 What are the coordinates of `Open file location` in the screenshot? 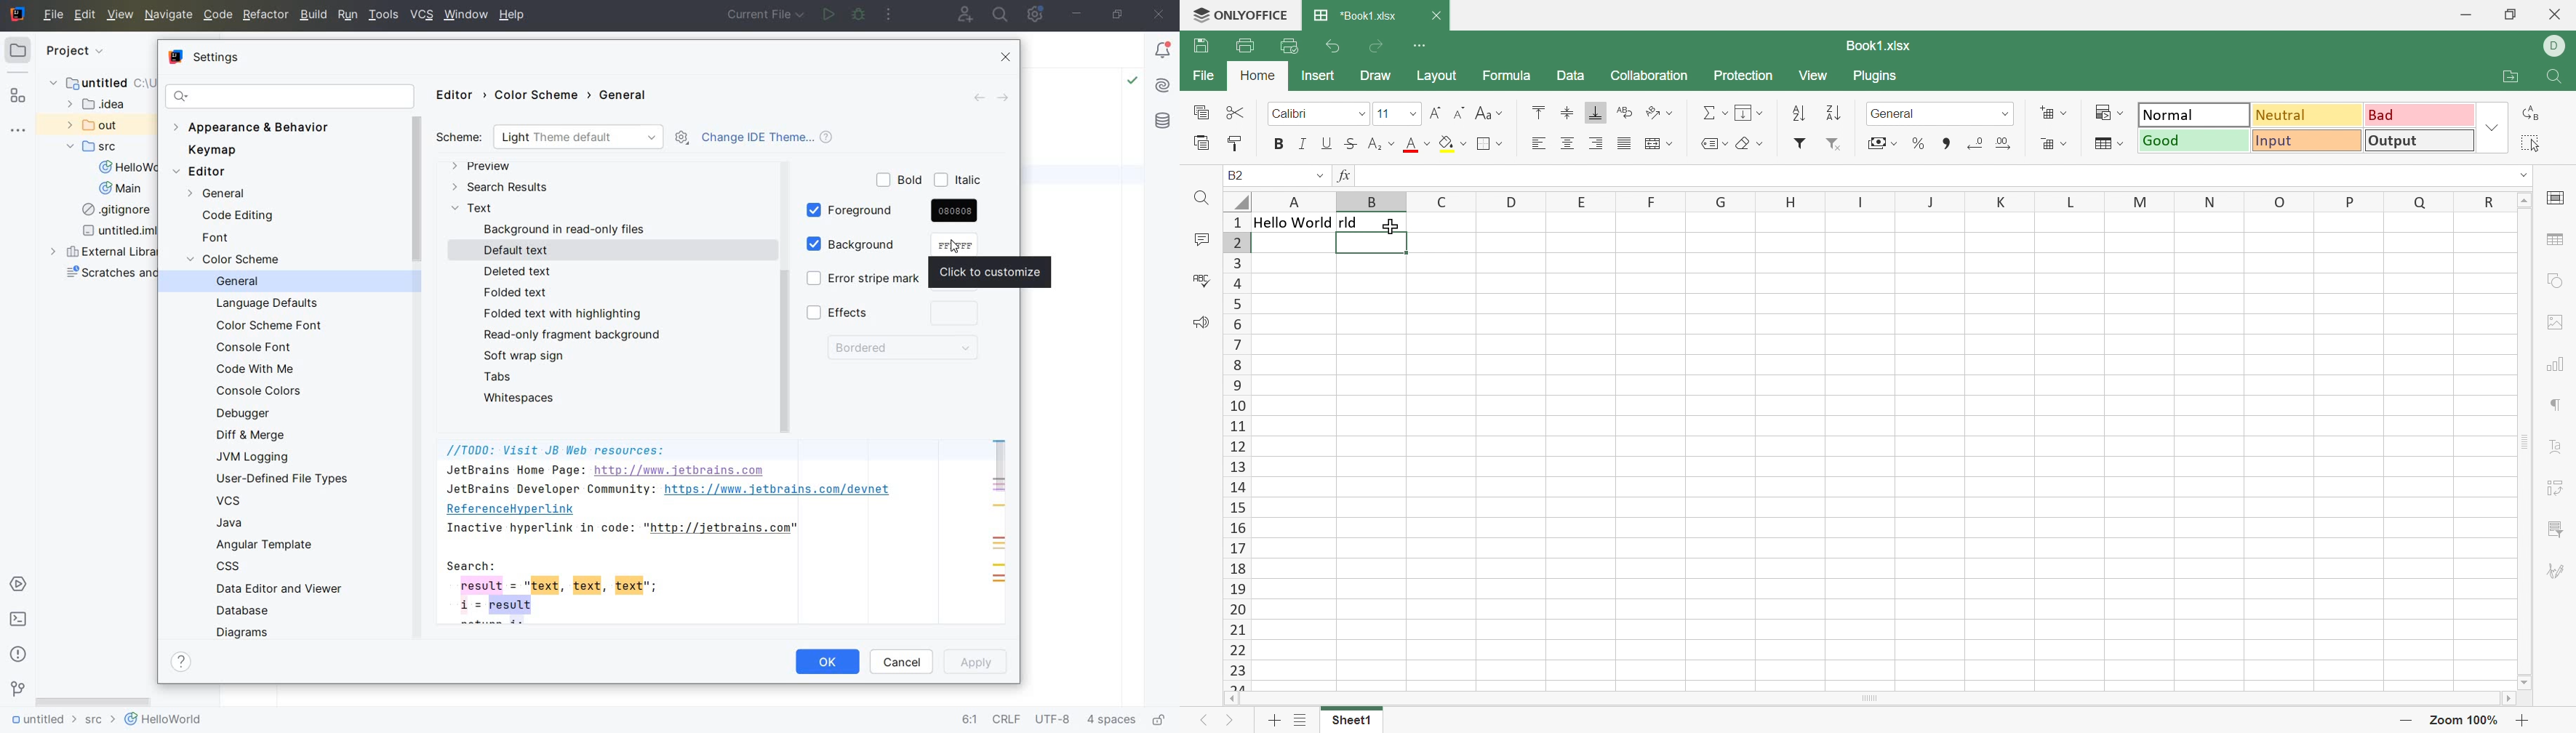 It's located at (2510, 78).